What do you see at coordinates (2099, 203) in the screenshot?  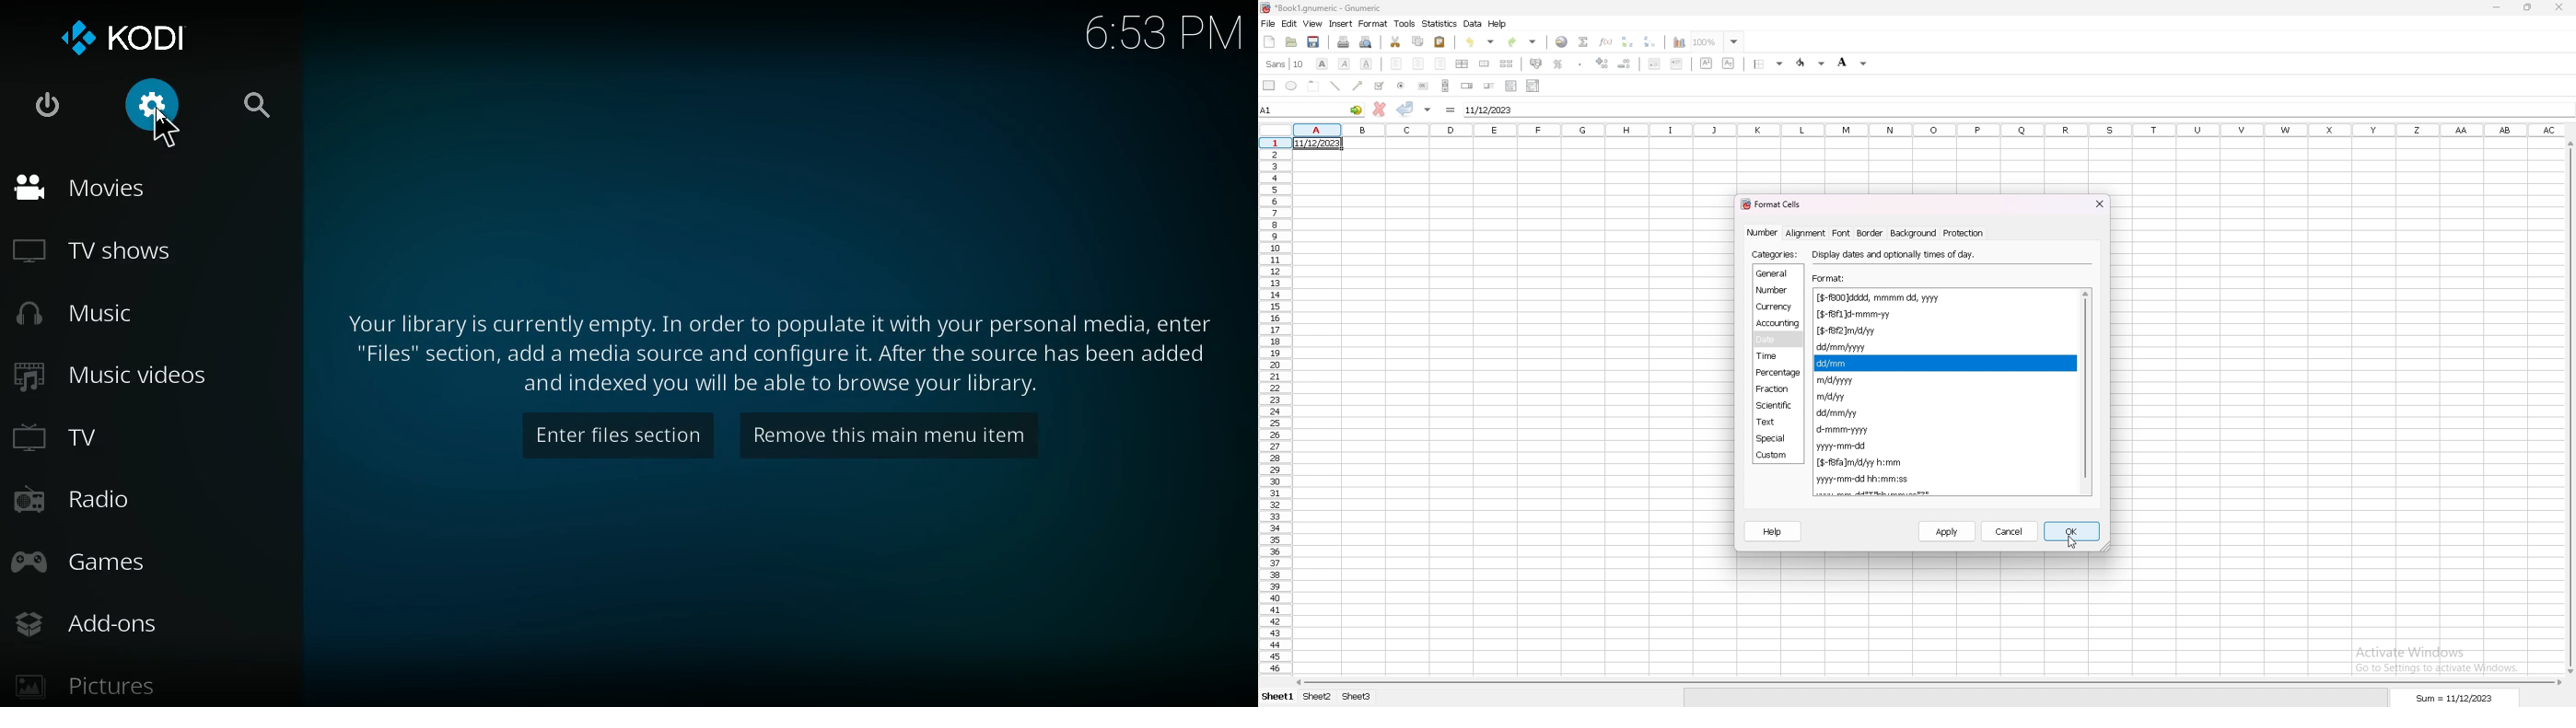 I see `close` at bounding box center [2099, 203].